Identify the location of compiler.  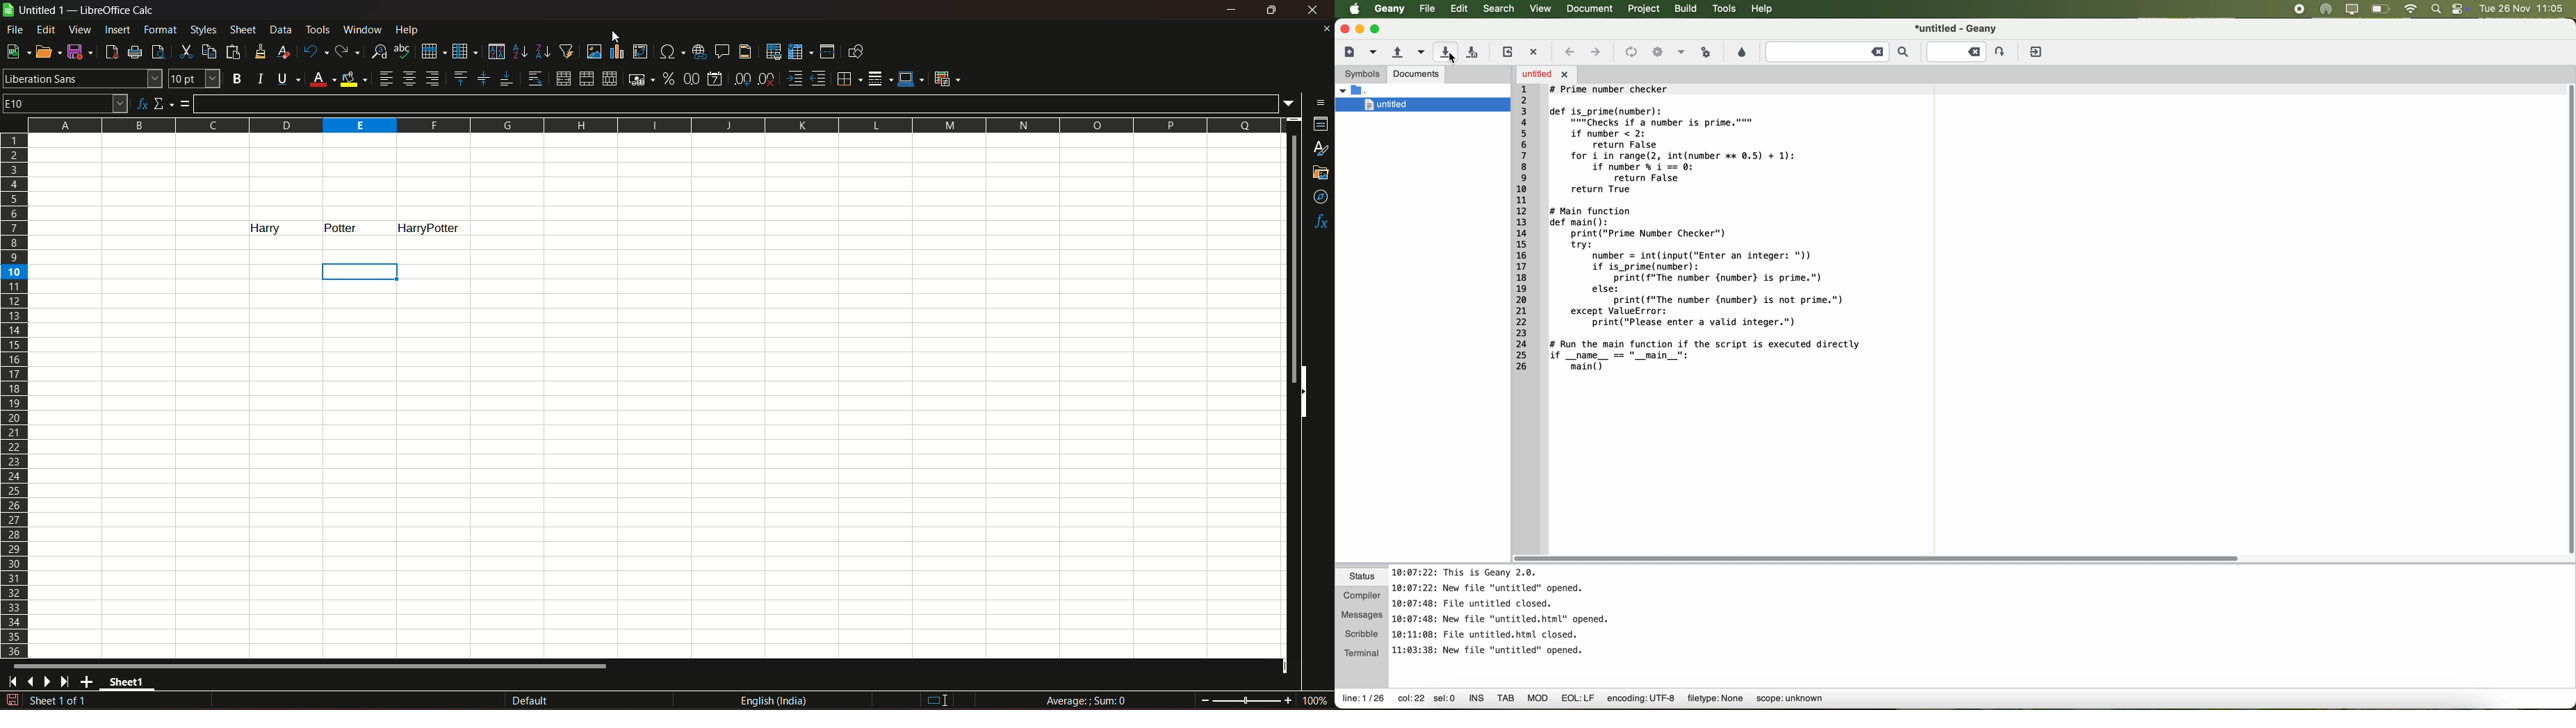
(1363, 594).